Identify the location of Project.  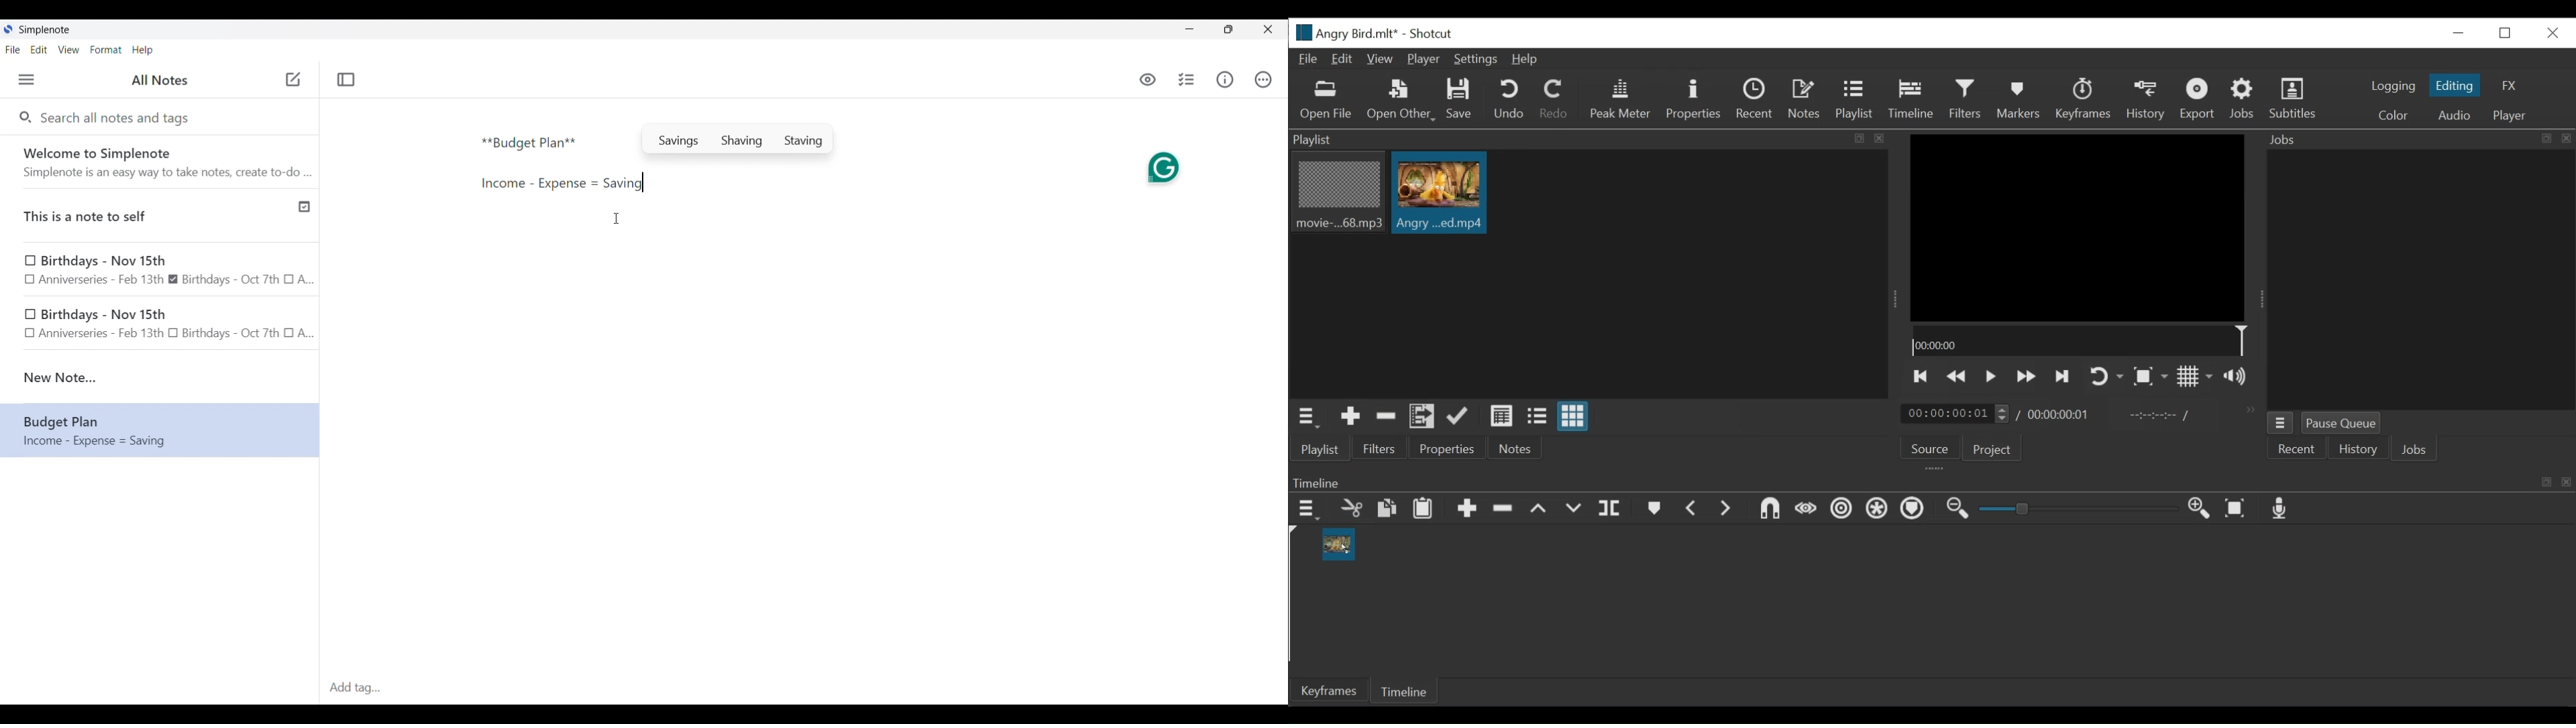
(1993, 450).